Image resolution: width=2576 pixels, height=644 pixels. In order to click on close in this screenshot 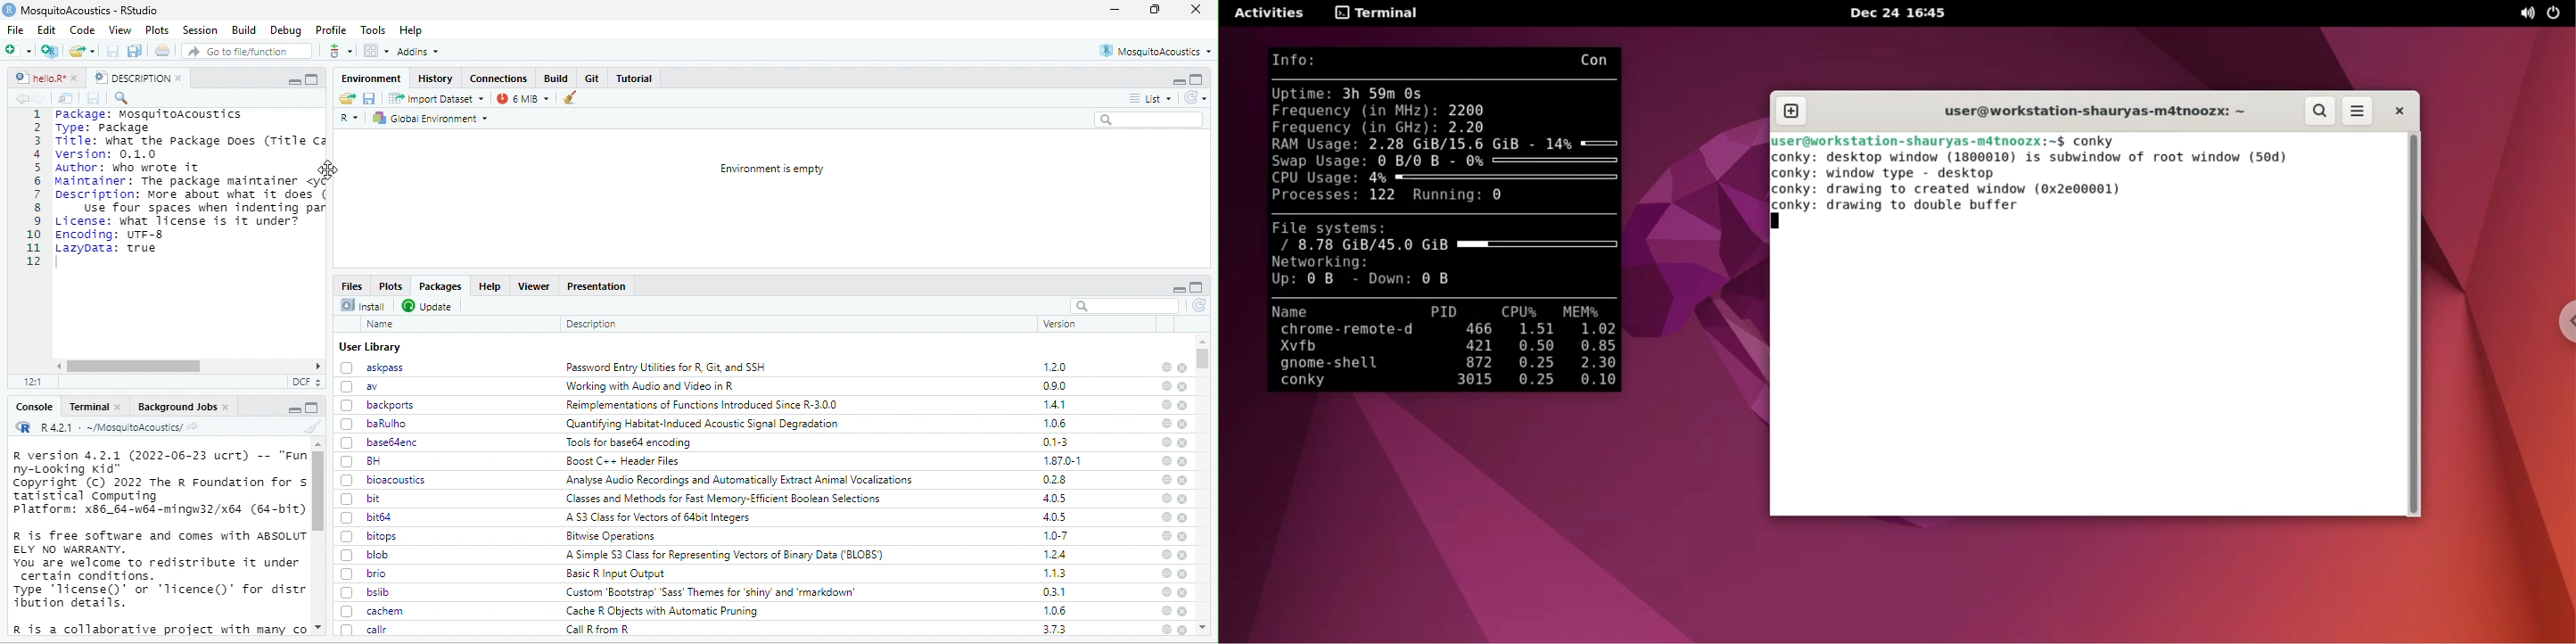, I will do `click(1182, 480)`.